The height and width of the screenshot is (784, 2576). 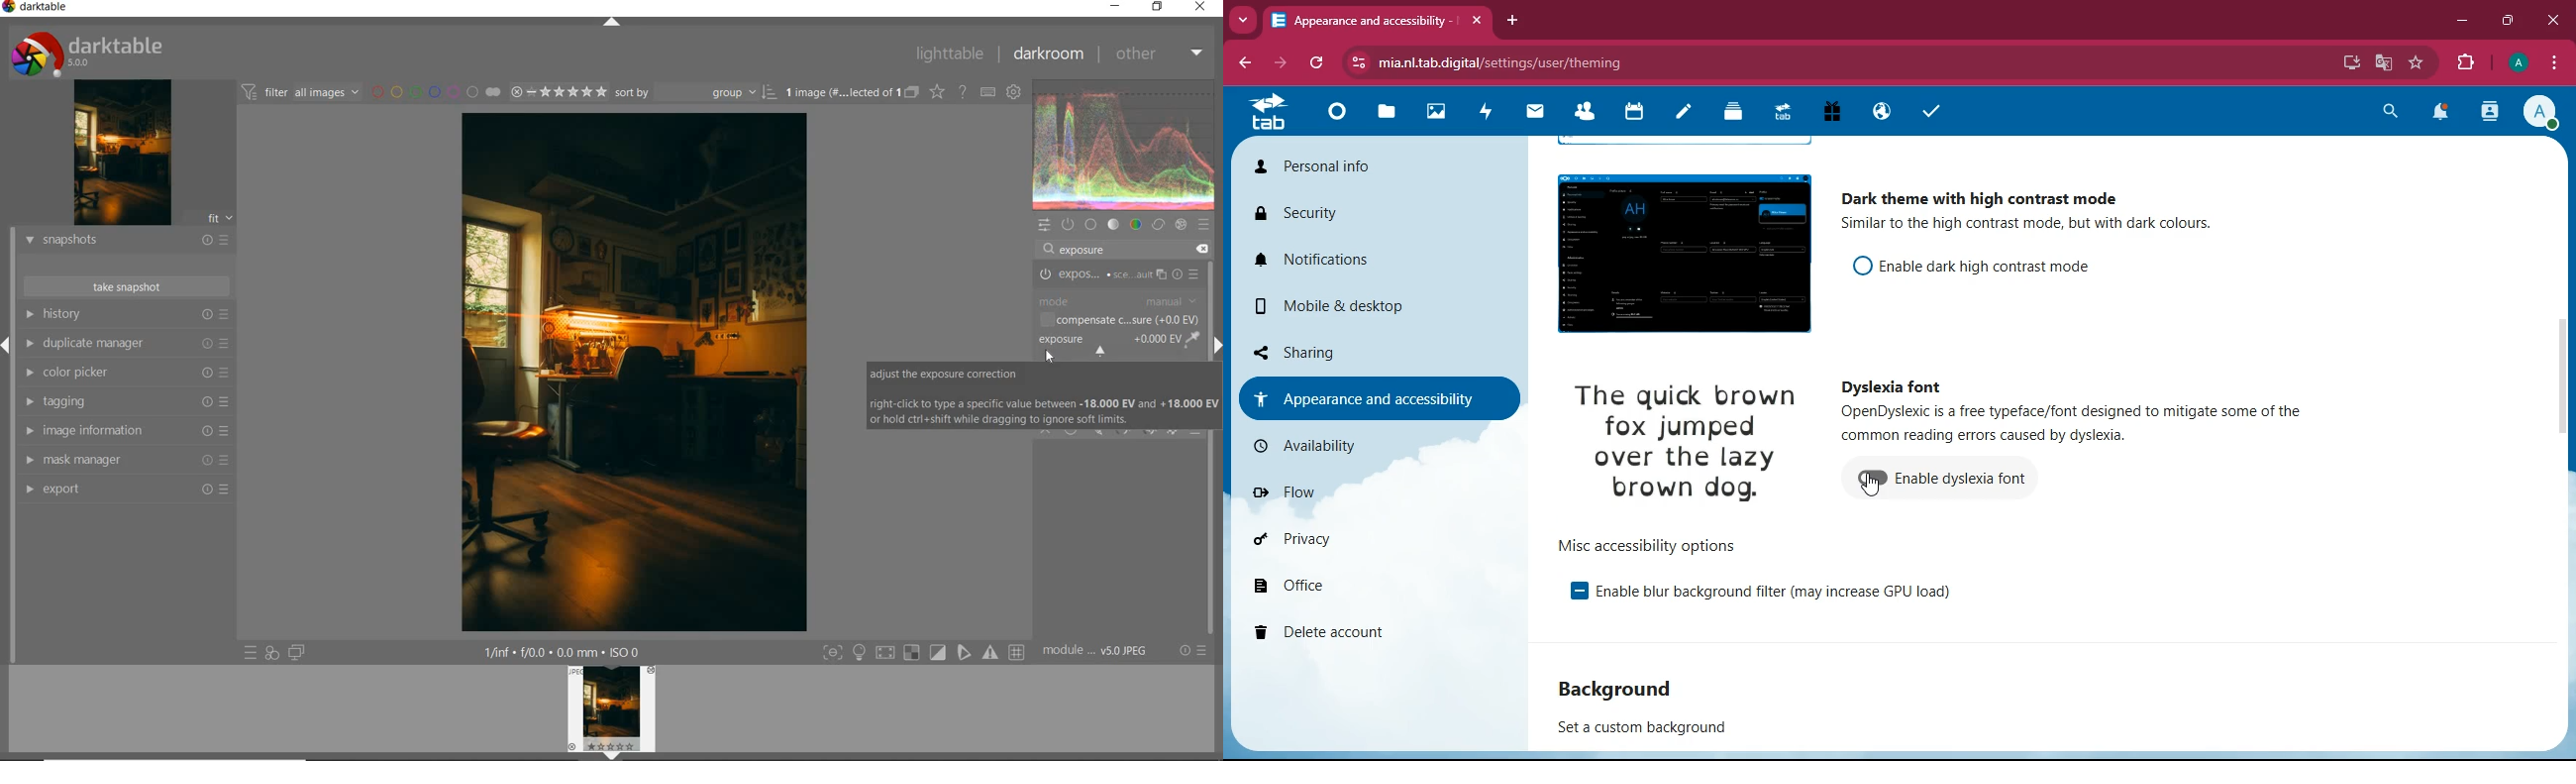 What do you see at coordinates (1159, 224) in the screenshot?
I see `correct` at bounding box center [1159, 224].